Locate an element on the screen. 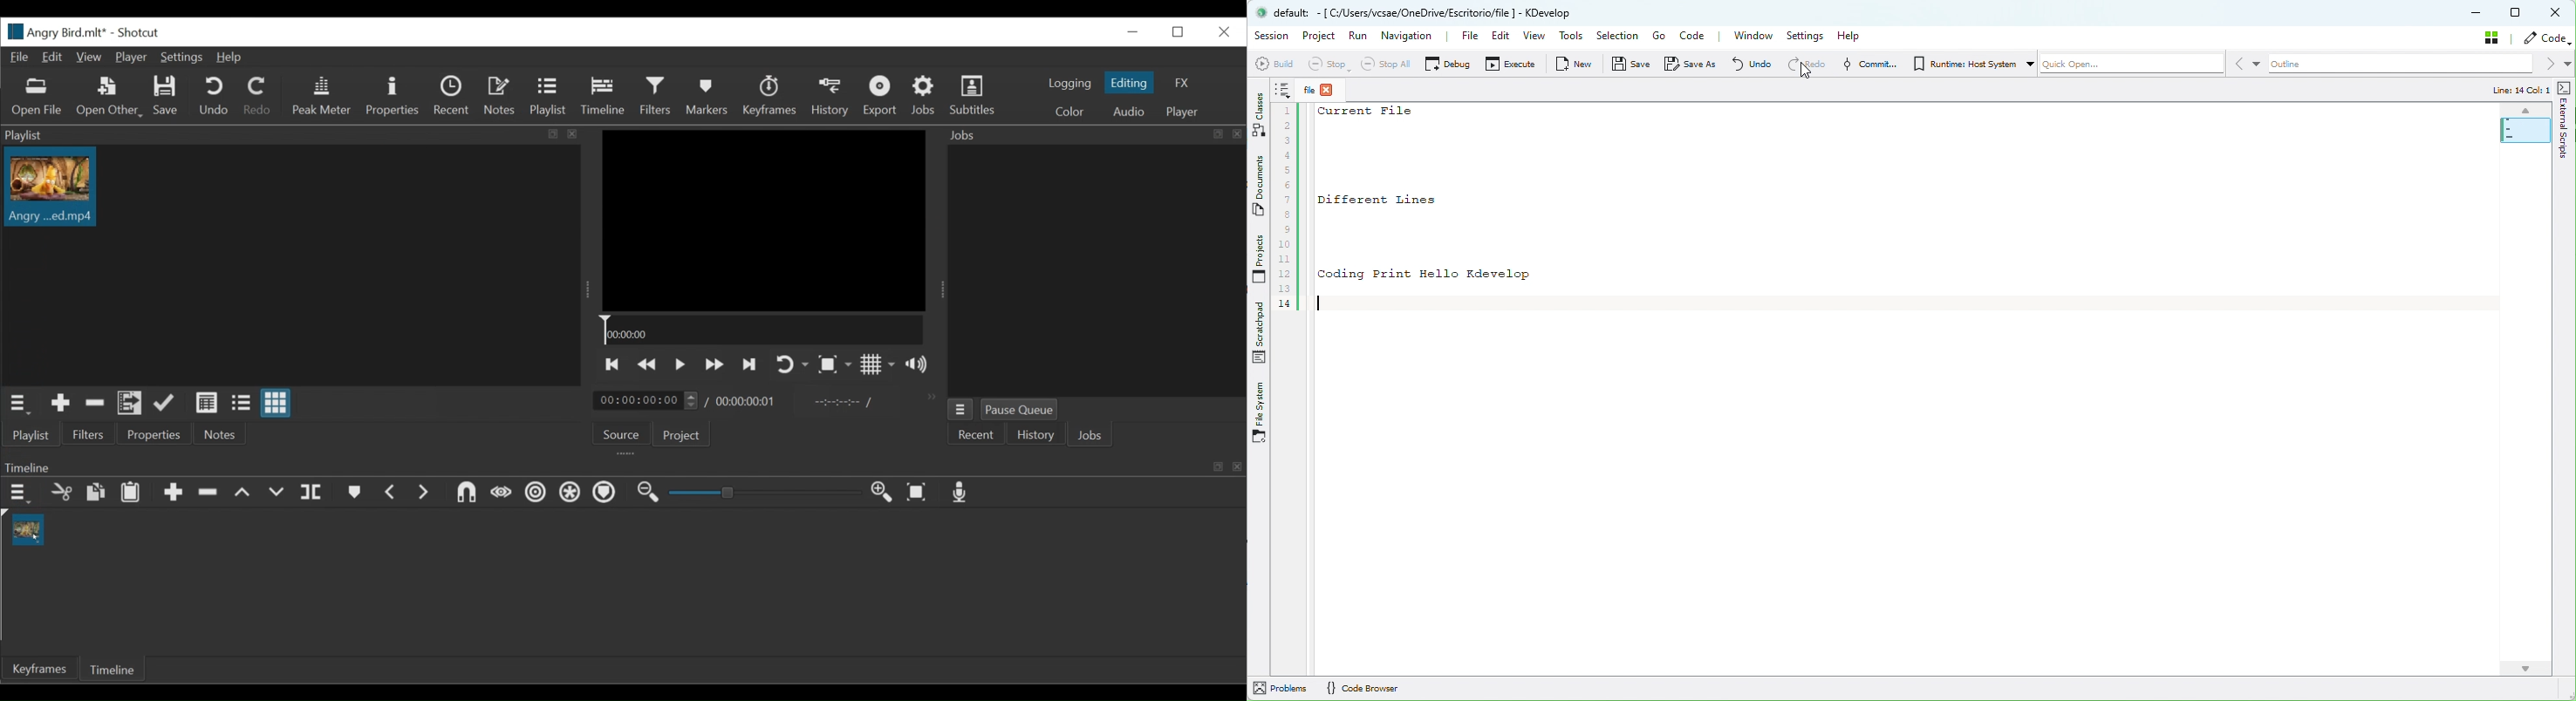  File is located at coordinates (20, 58).